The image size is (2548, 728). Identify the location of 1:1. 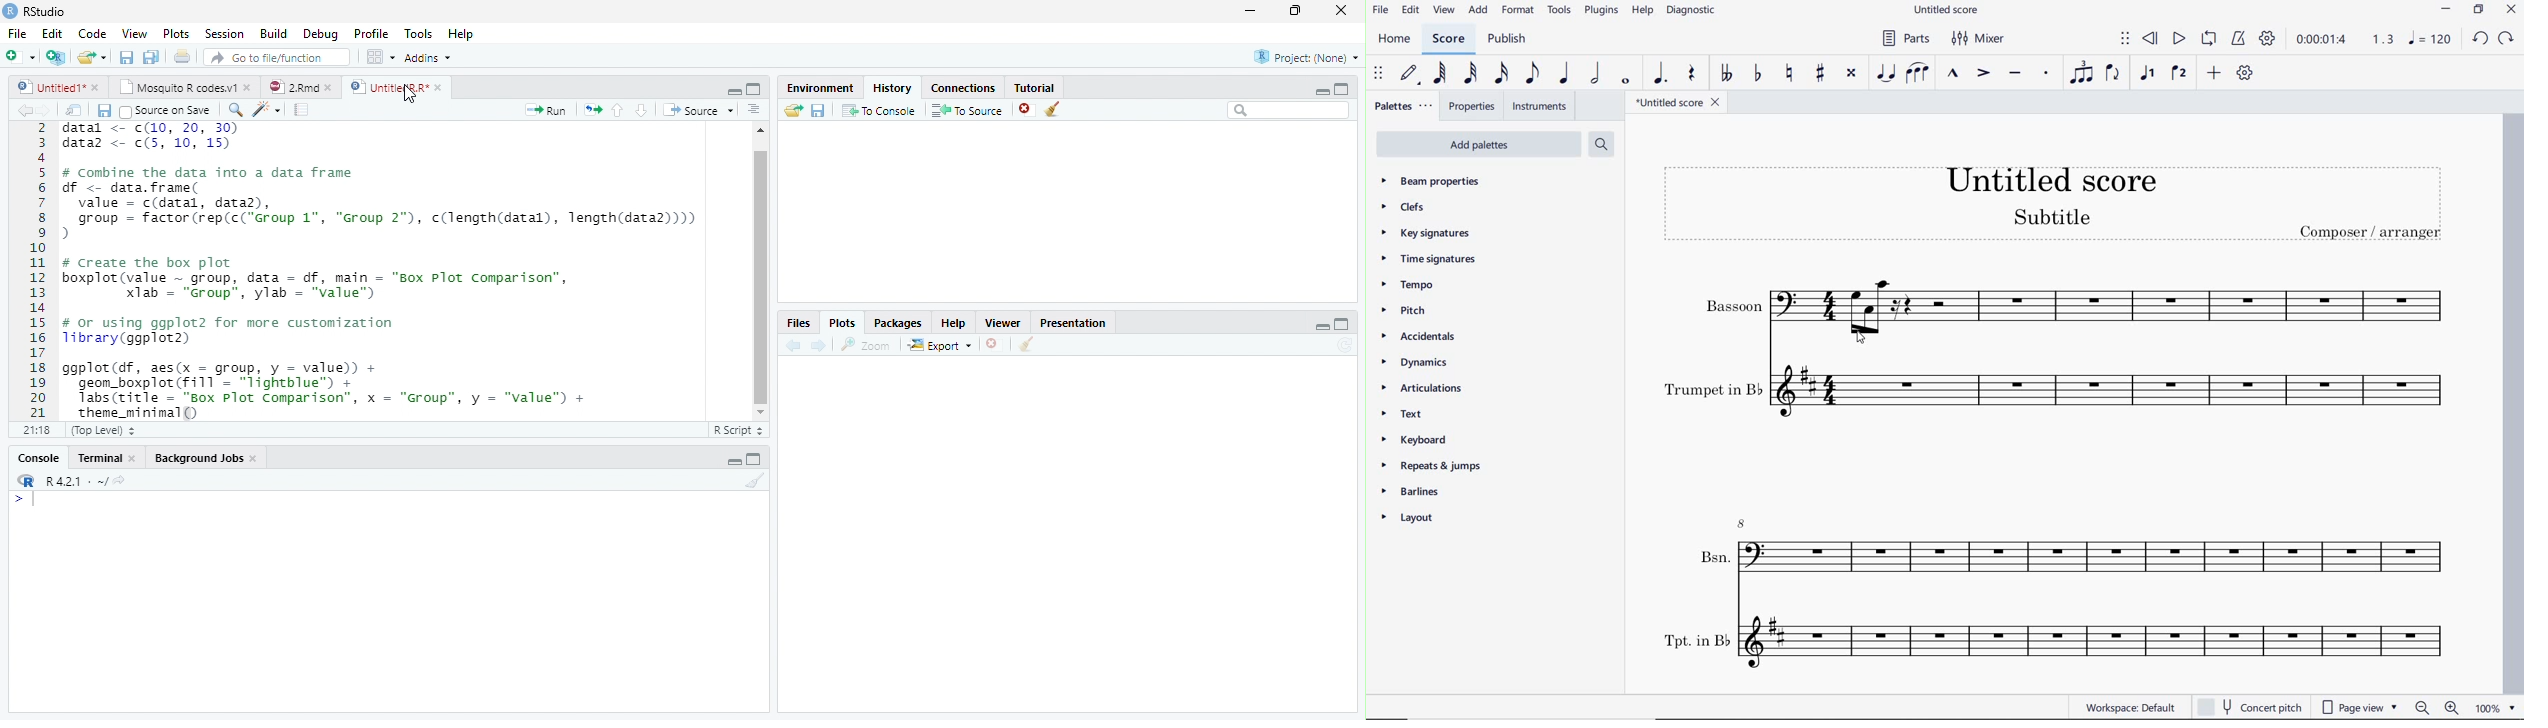
(35, 430).